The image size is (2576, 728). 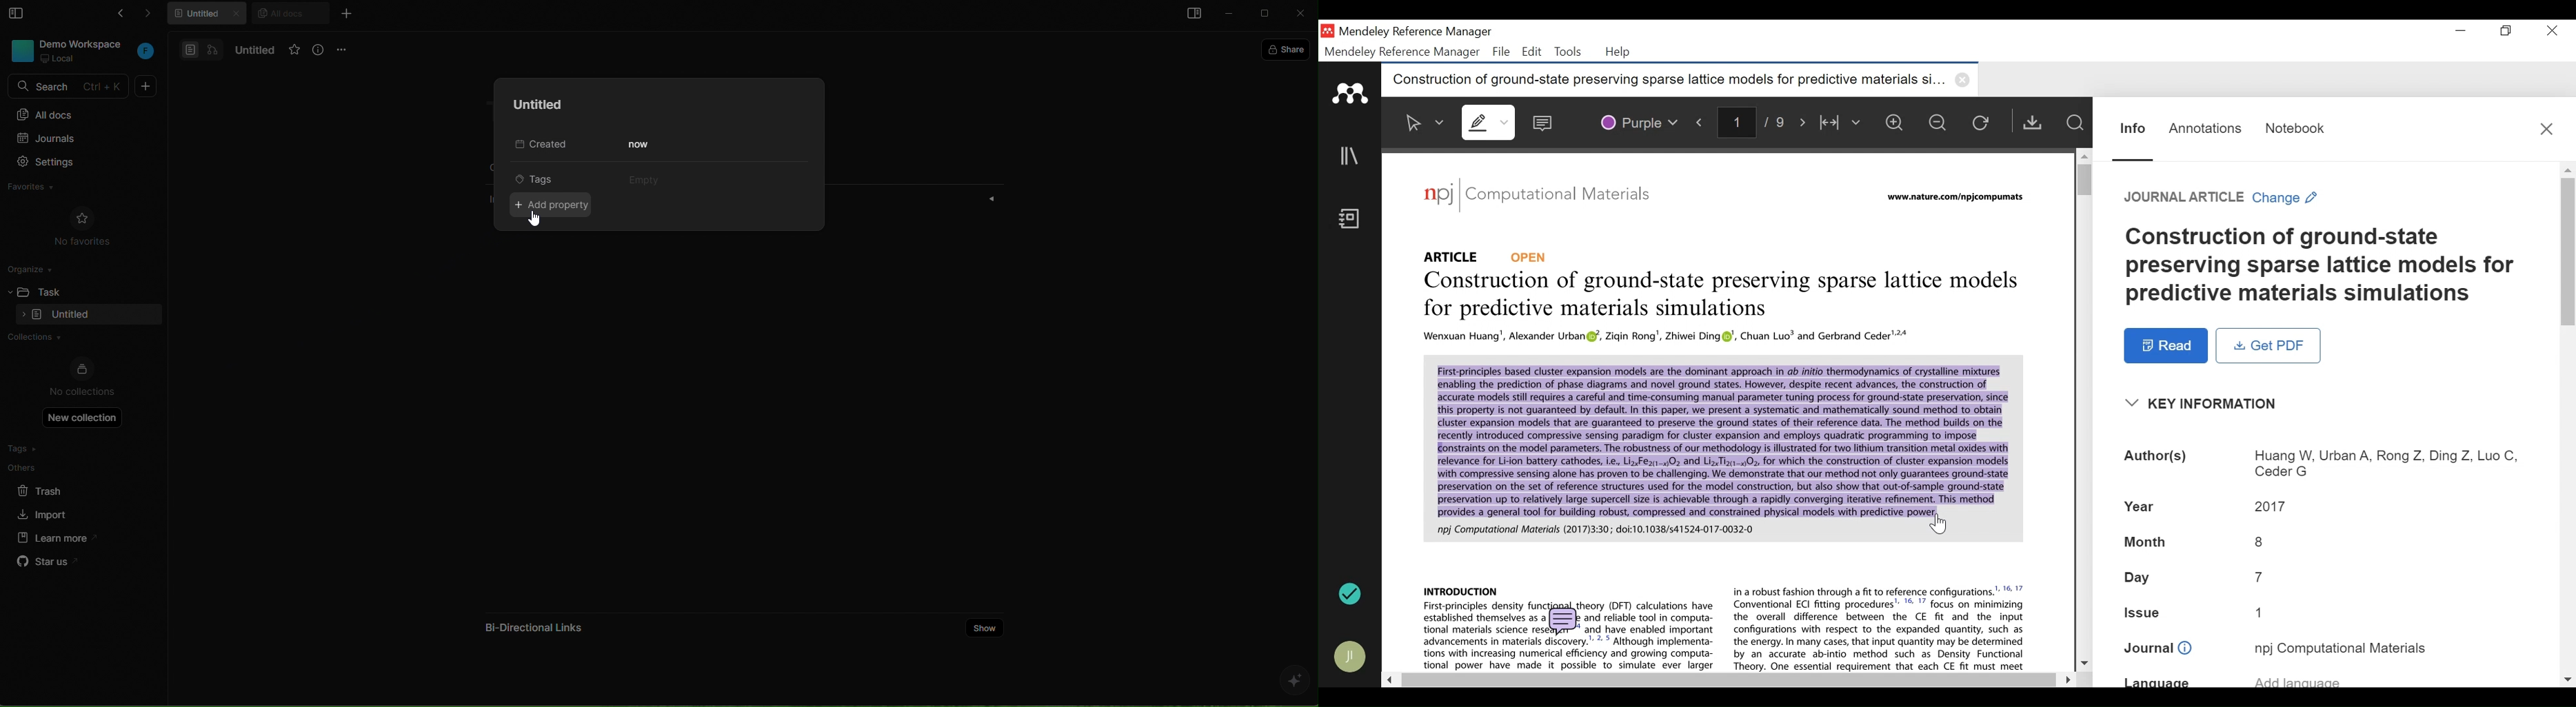 What do you see at coordinates (641, 145) in the screenshot?
I see `now` at bounding box center [641, 145].